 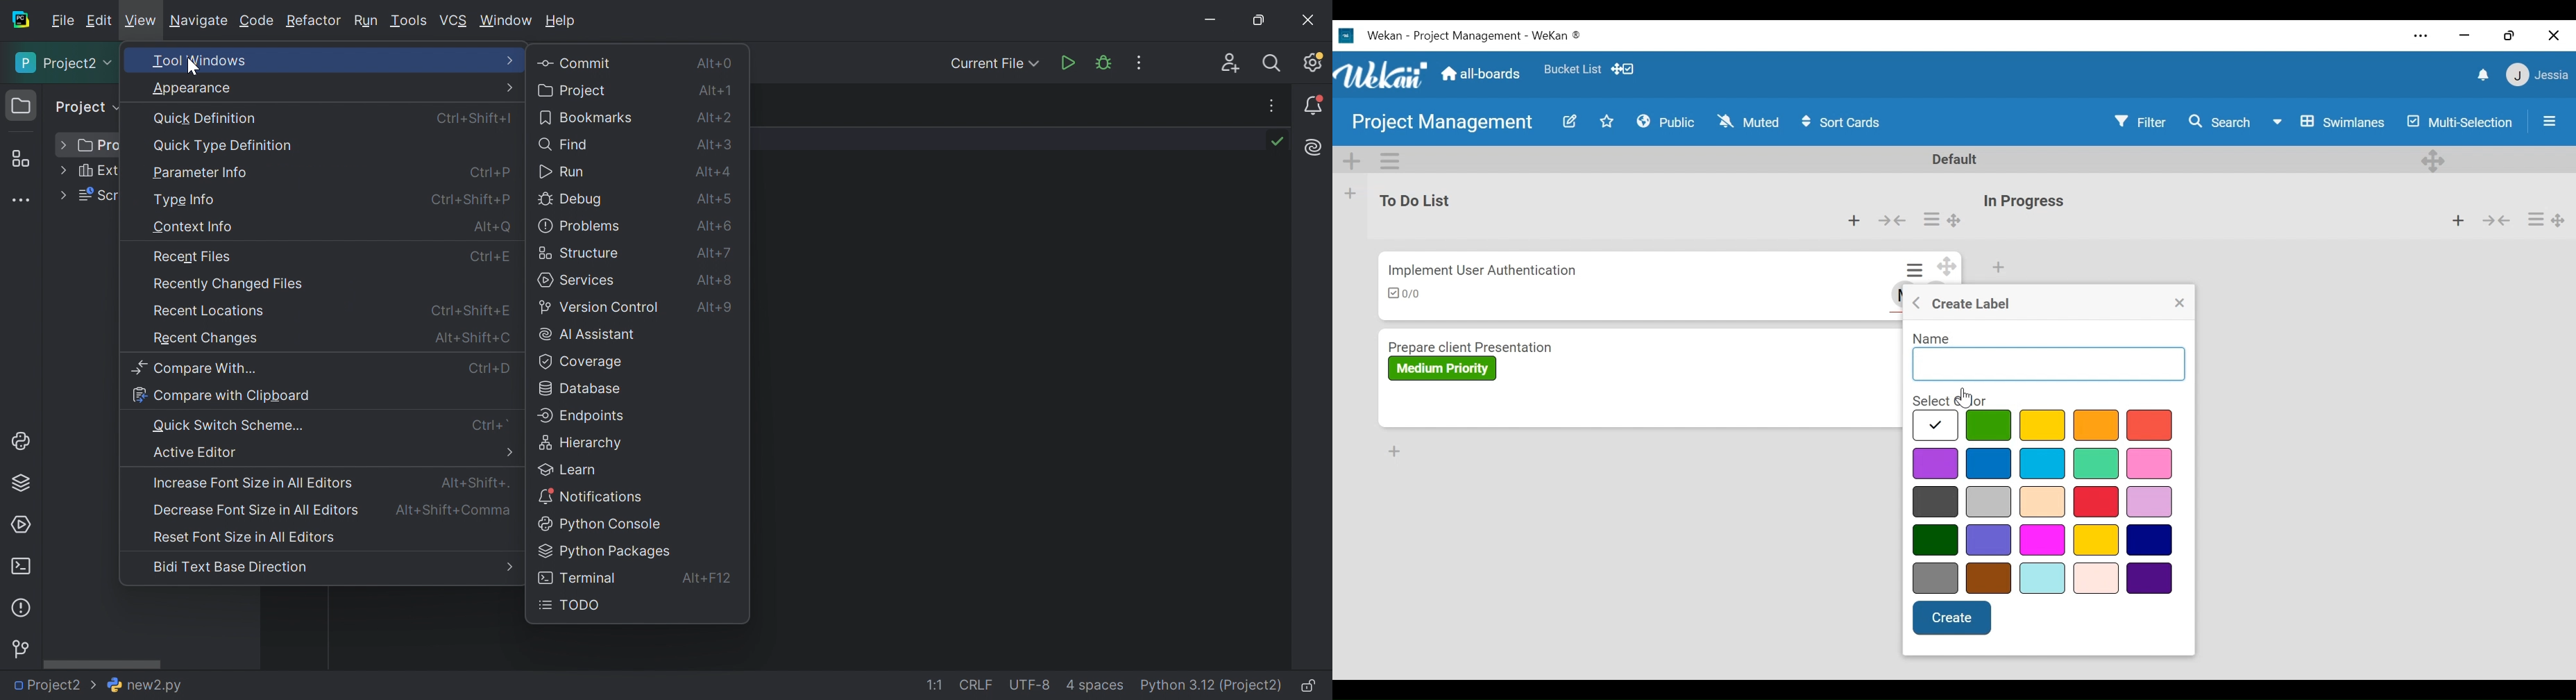 I want to click on Alt+Shift+C, so click(x=471, y=336).